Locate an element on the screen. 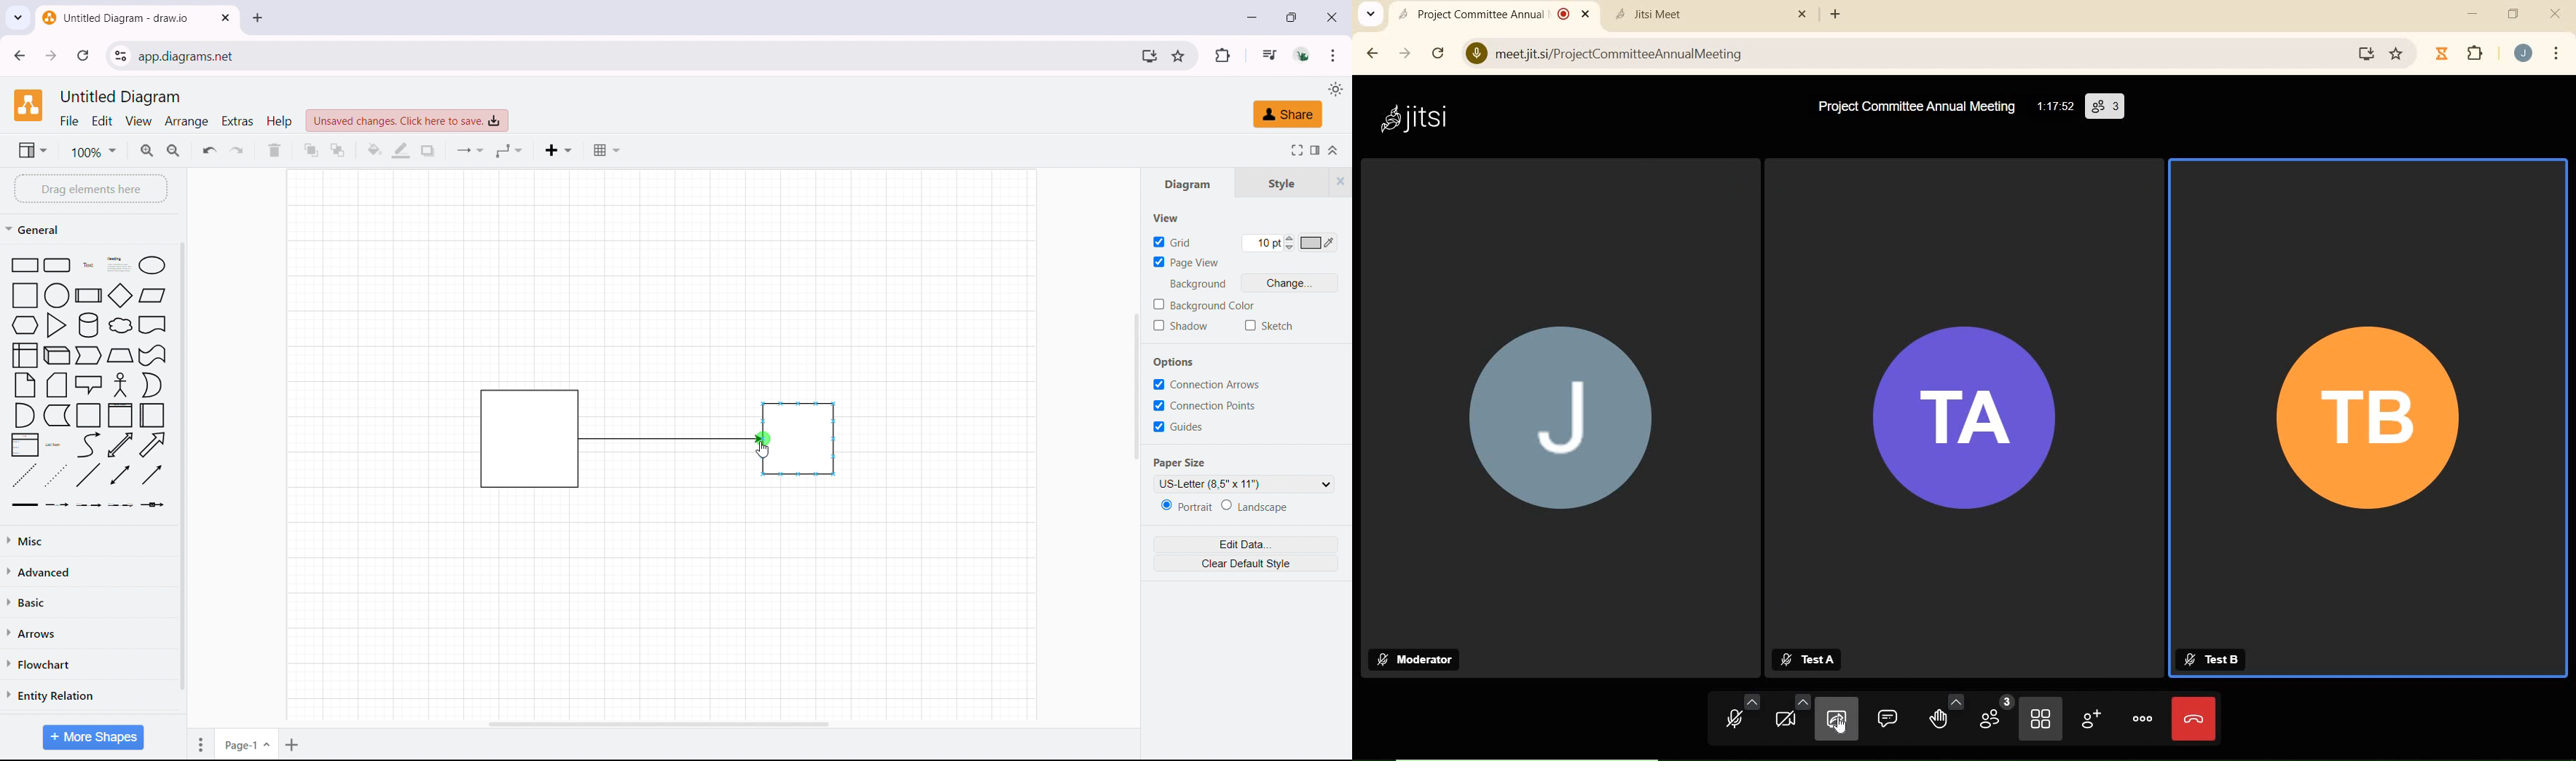  collapse/expand is located at coordinates (1335, 149).